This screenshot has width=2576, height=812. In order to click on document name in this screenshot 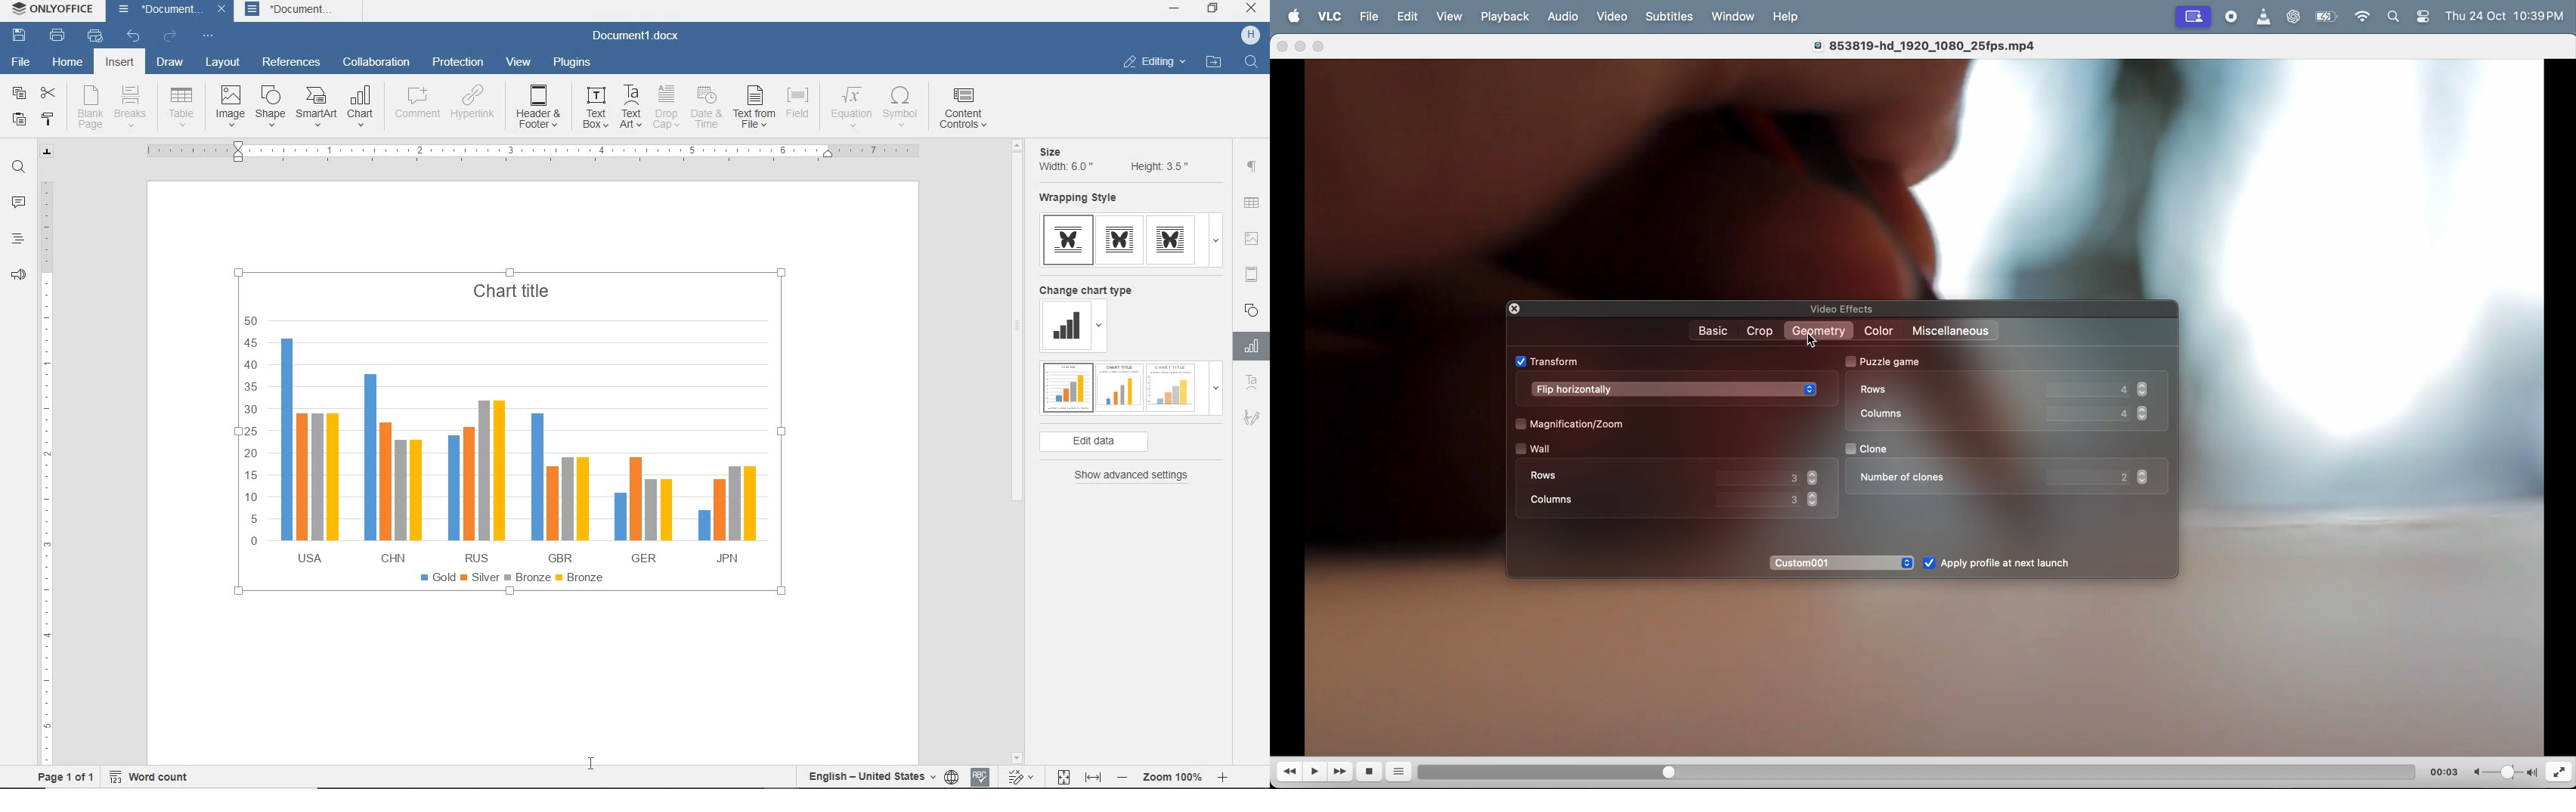, I will do `click(641, 35)`.